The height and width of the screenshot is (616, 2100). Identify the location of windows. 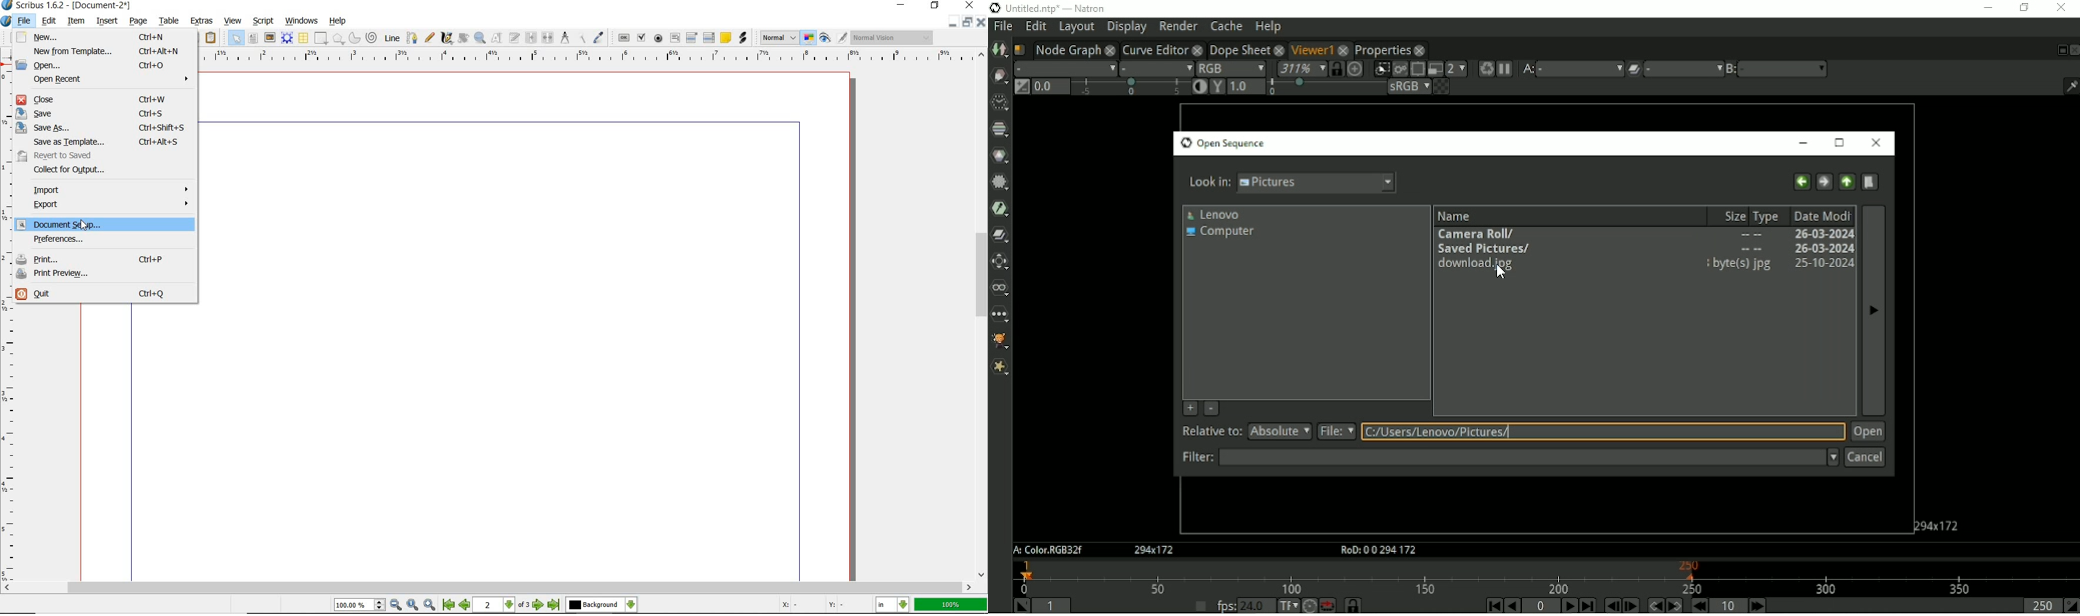
(302, 20).